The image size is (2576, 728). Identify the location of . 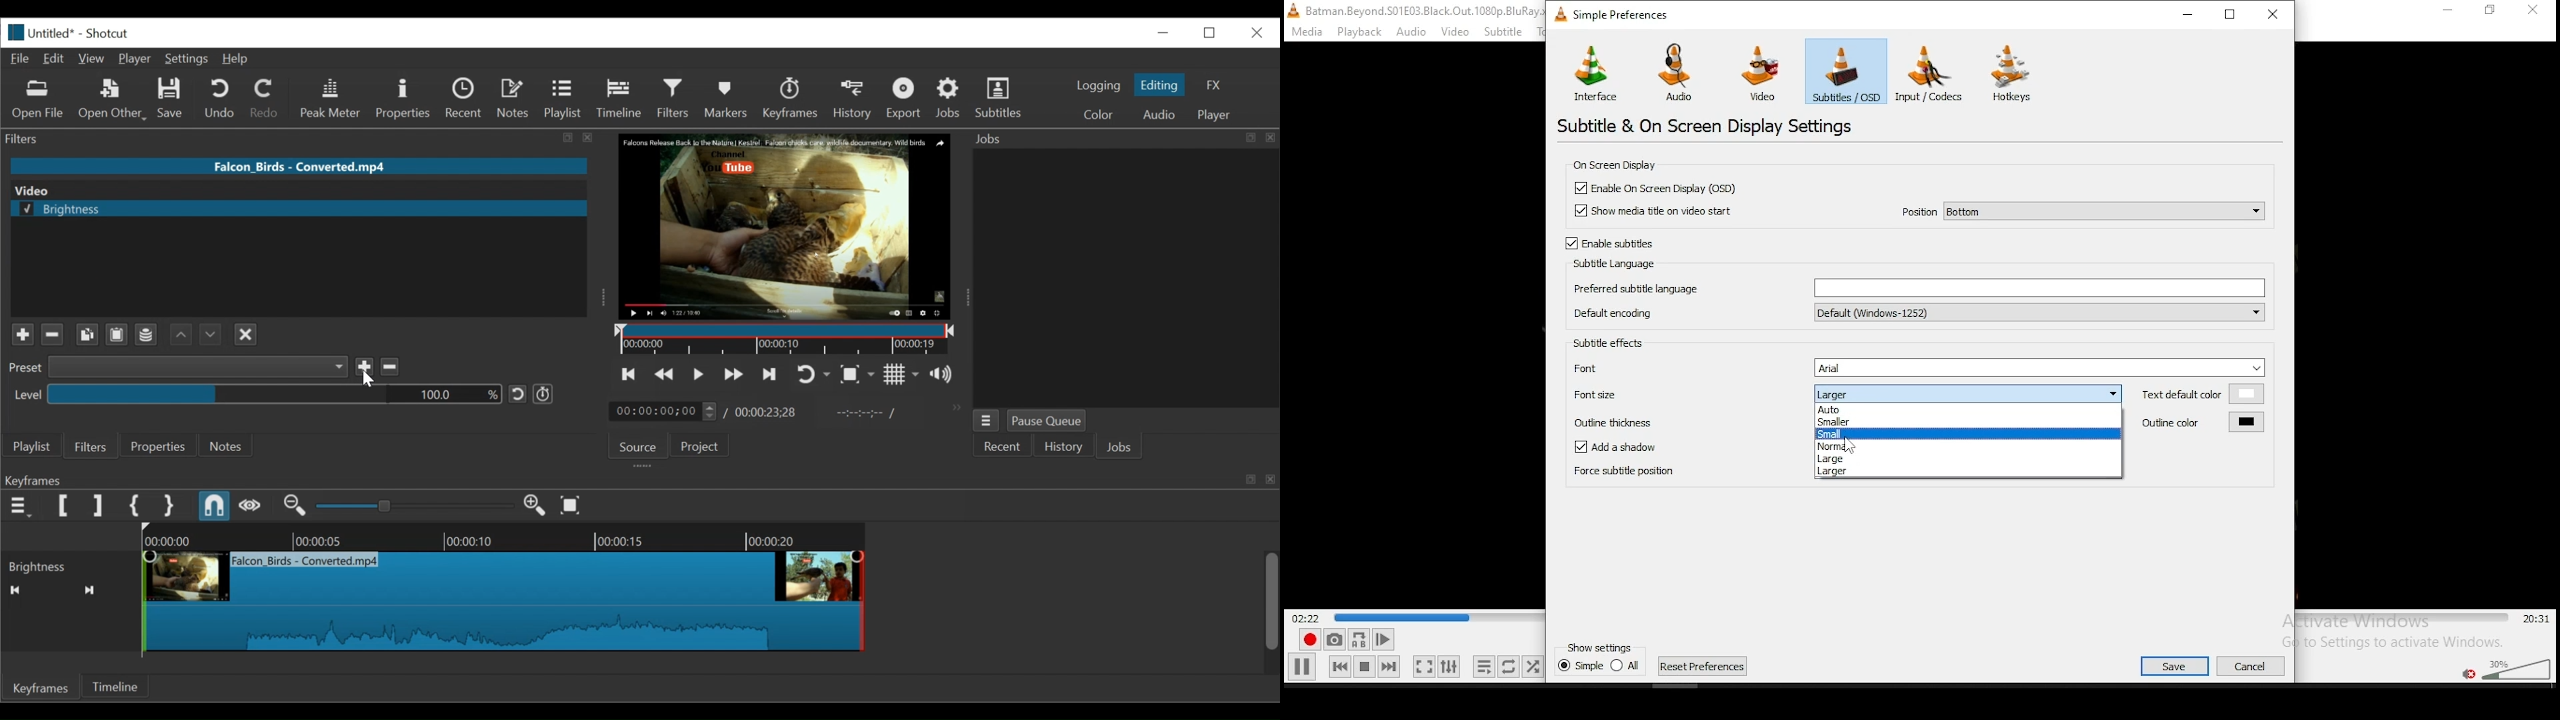
(1303, 32).